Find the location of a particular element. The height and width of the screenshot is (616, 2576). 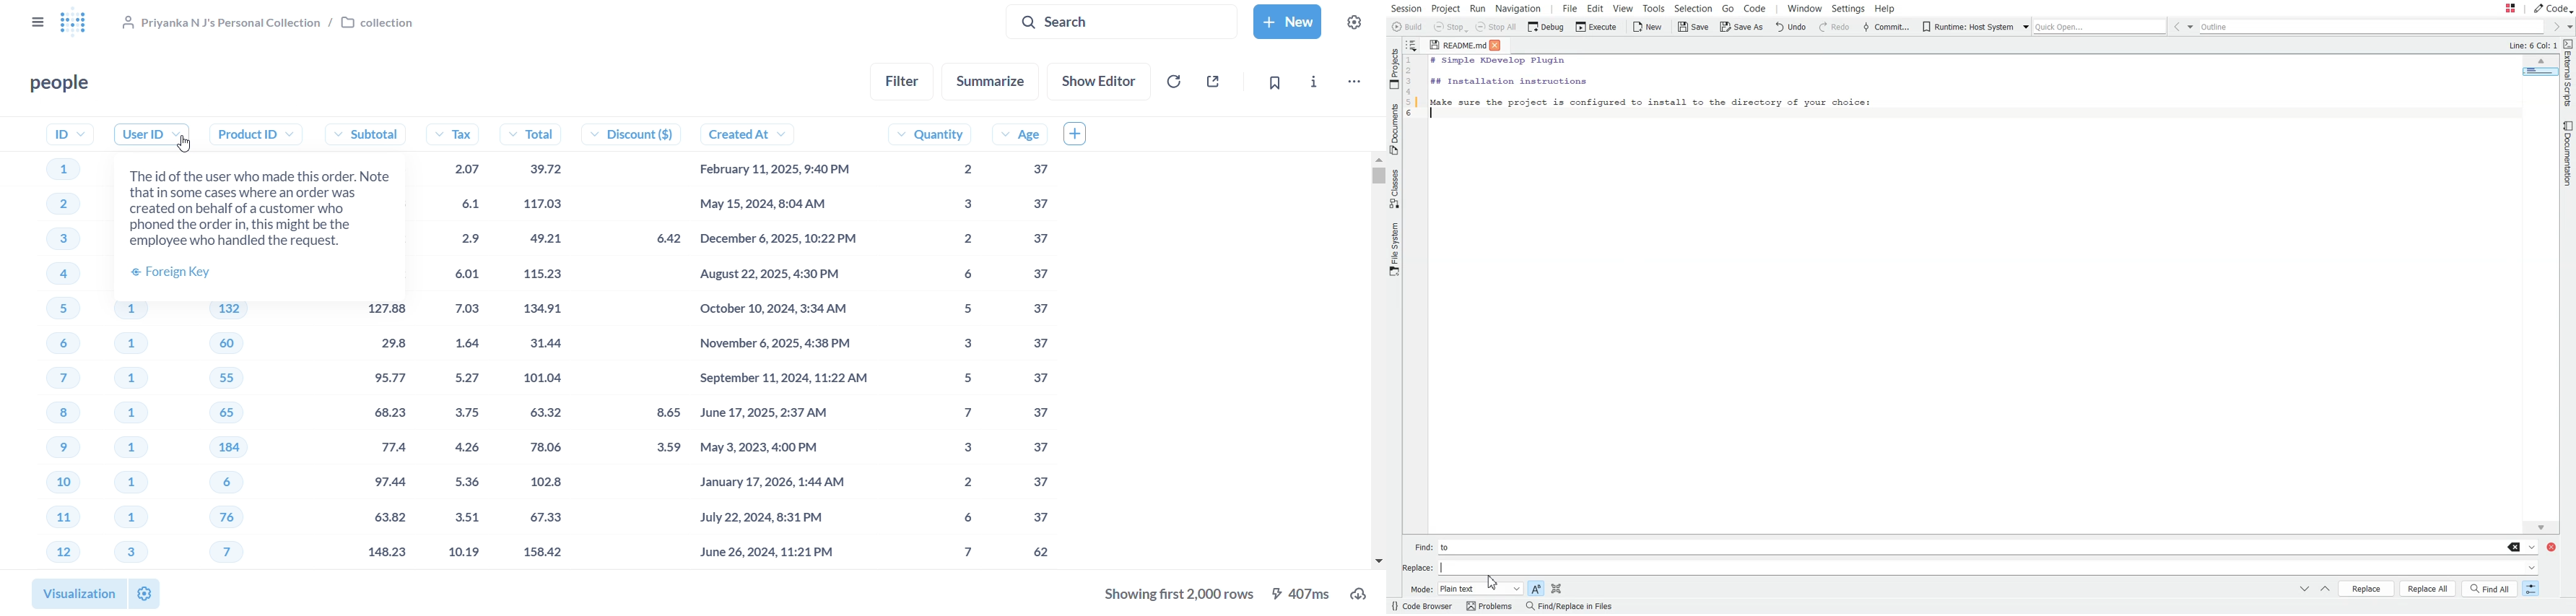

show editor is located at coordinates (1097, 80).